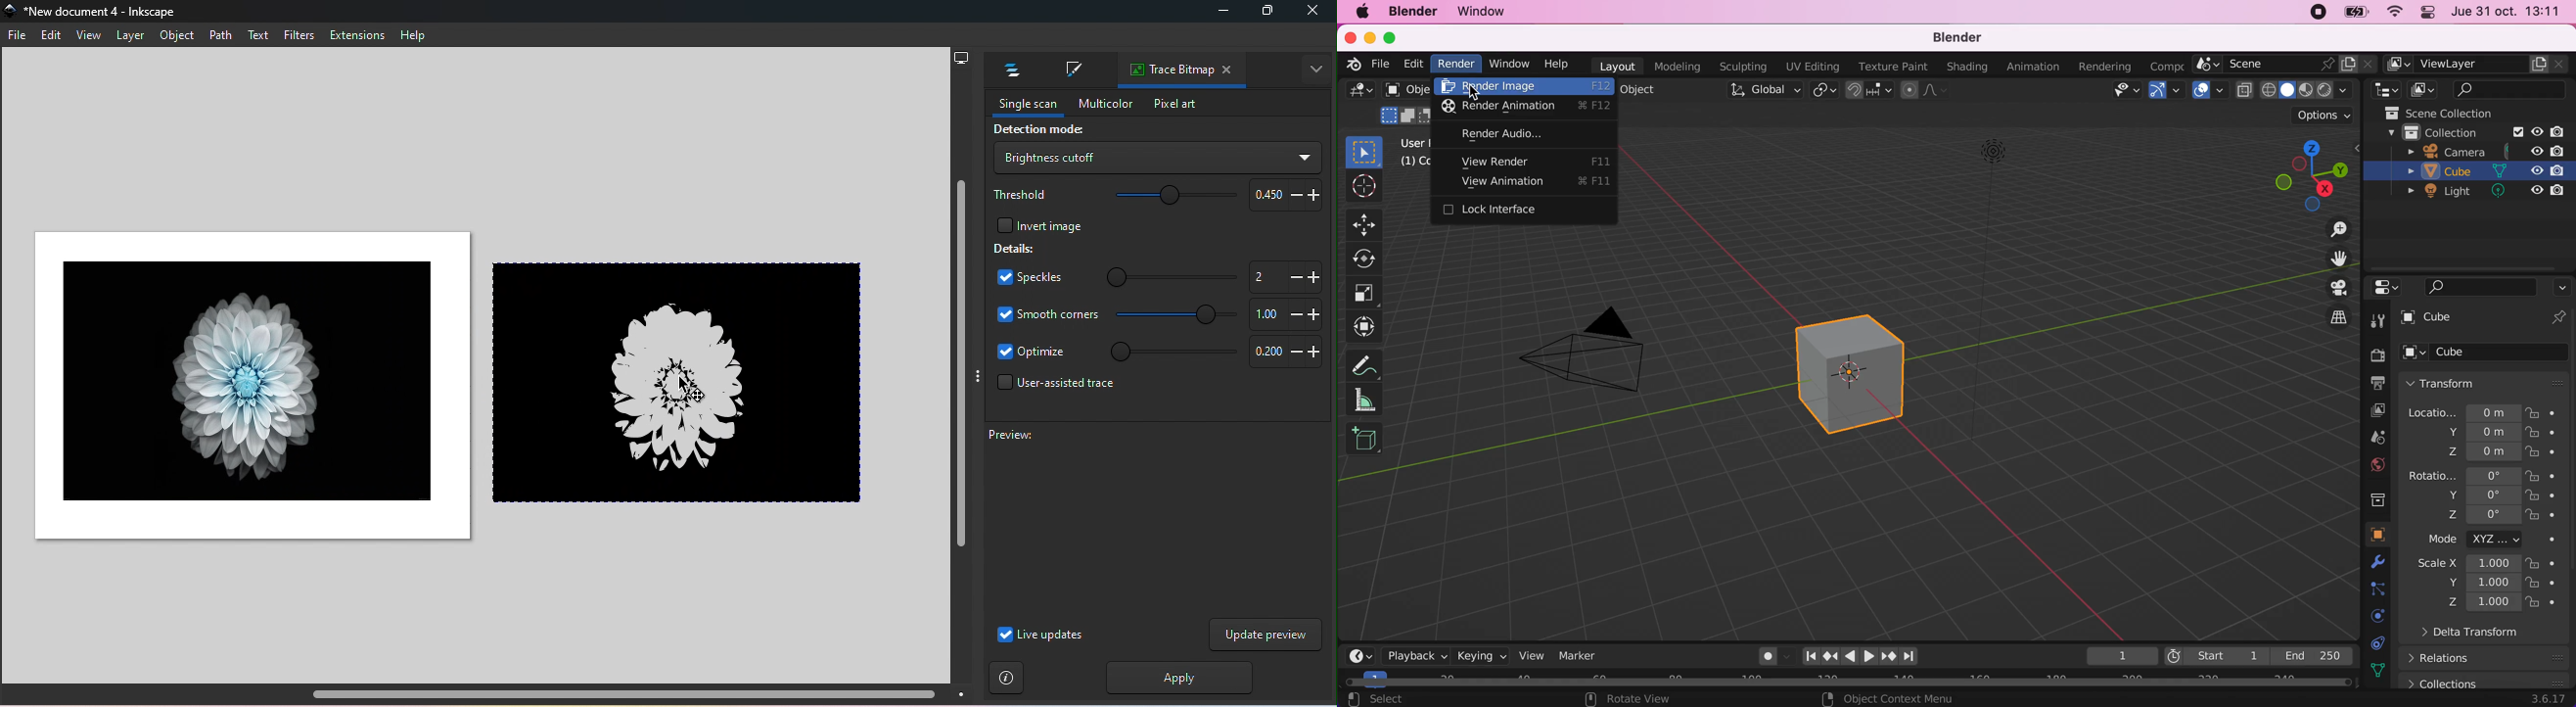  I want to click on rotate, so click(1366, 257).